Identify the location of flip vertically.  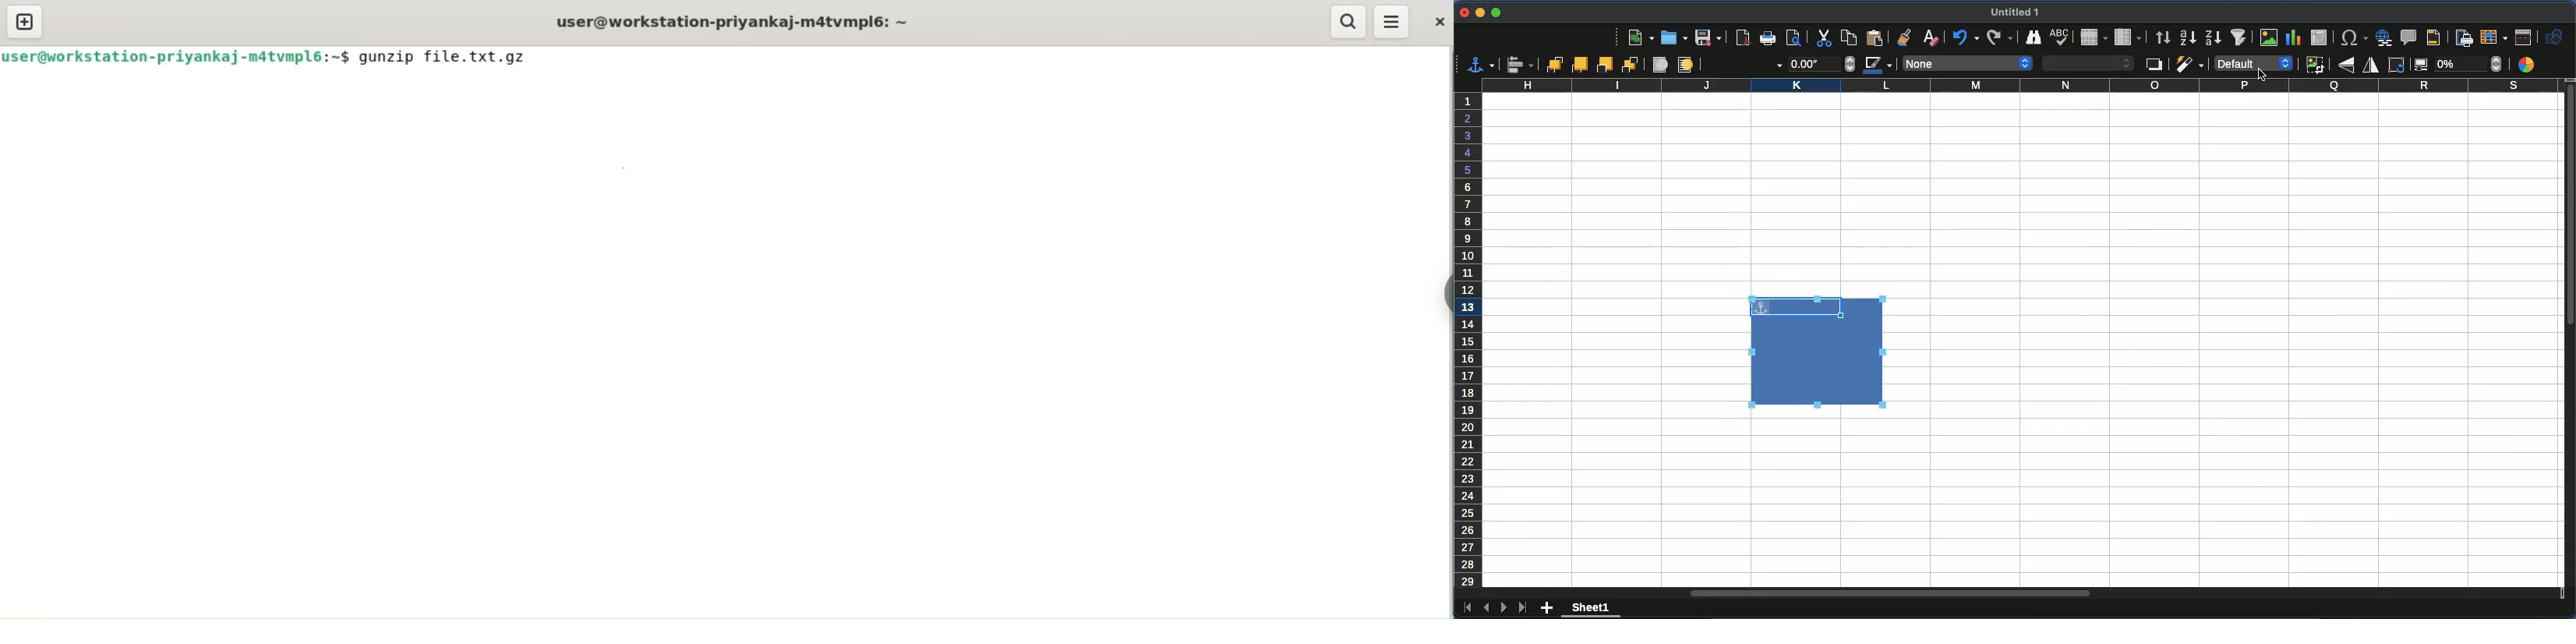
(2346, 66).